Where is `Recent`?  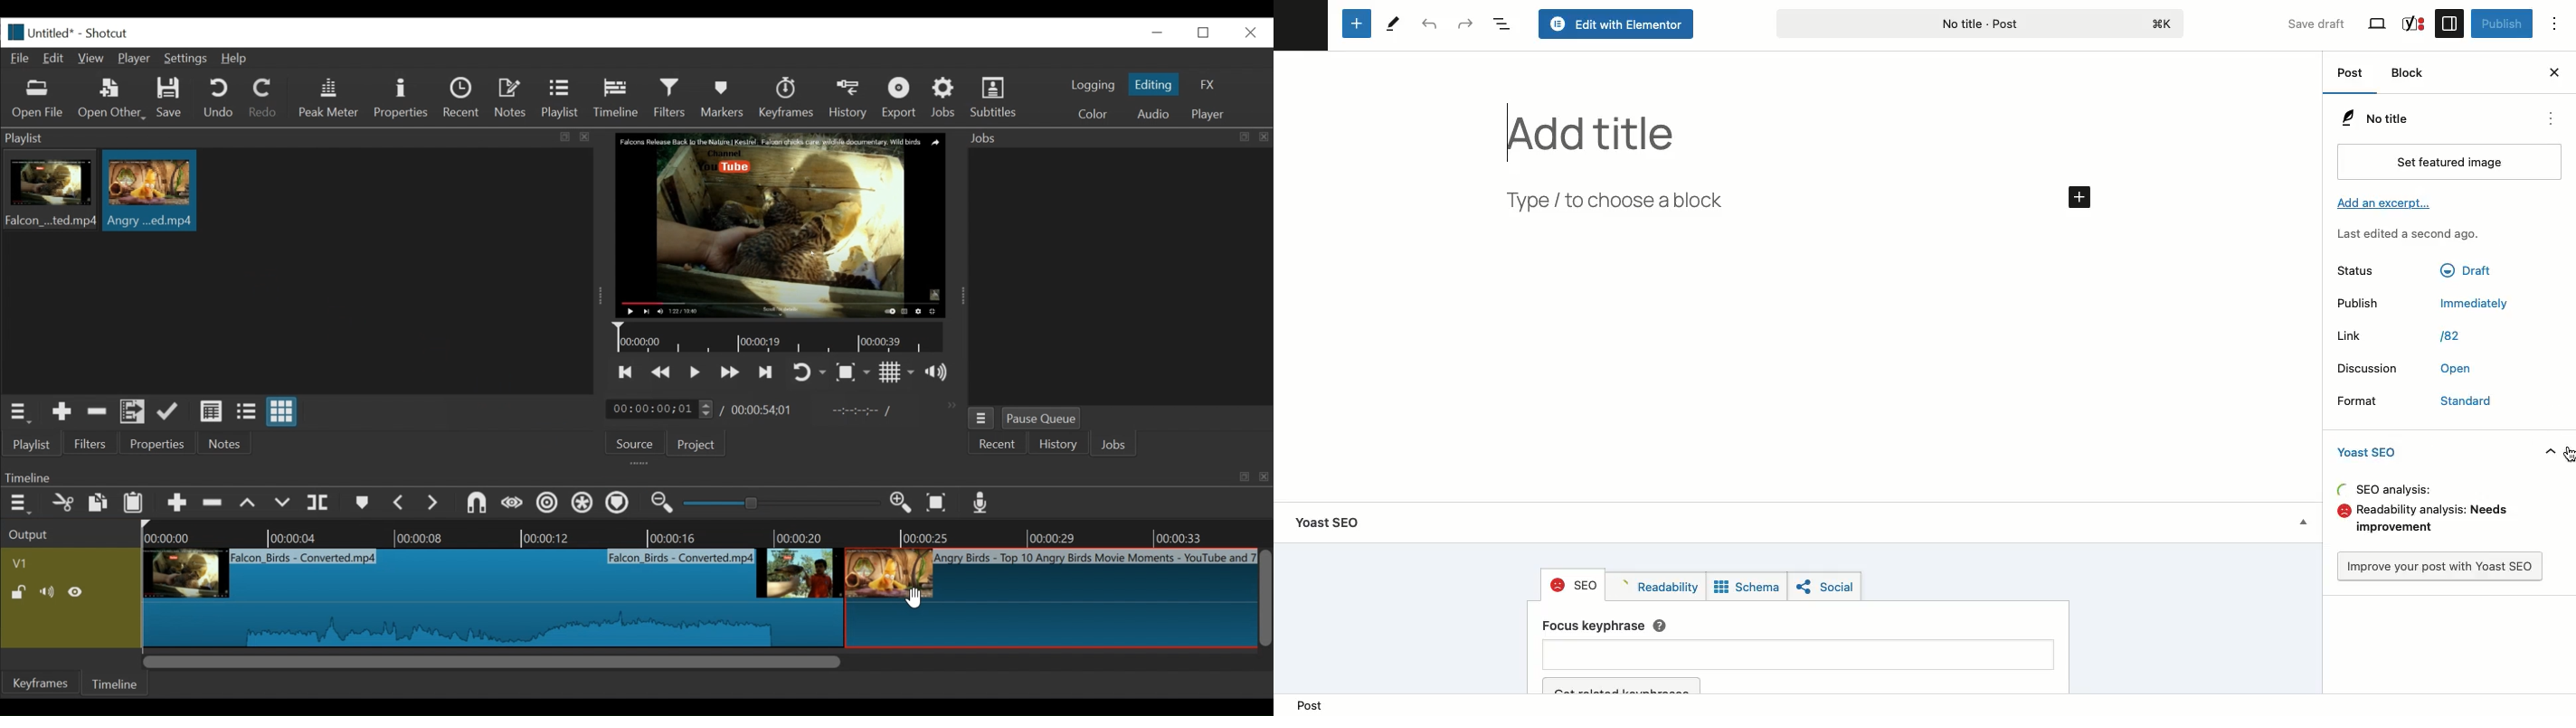 Recent is located at coordinates (464, 99).